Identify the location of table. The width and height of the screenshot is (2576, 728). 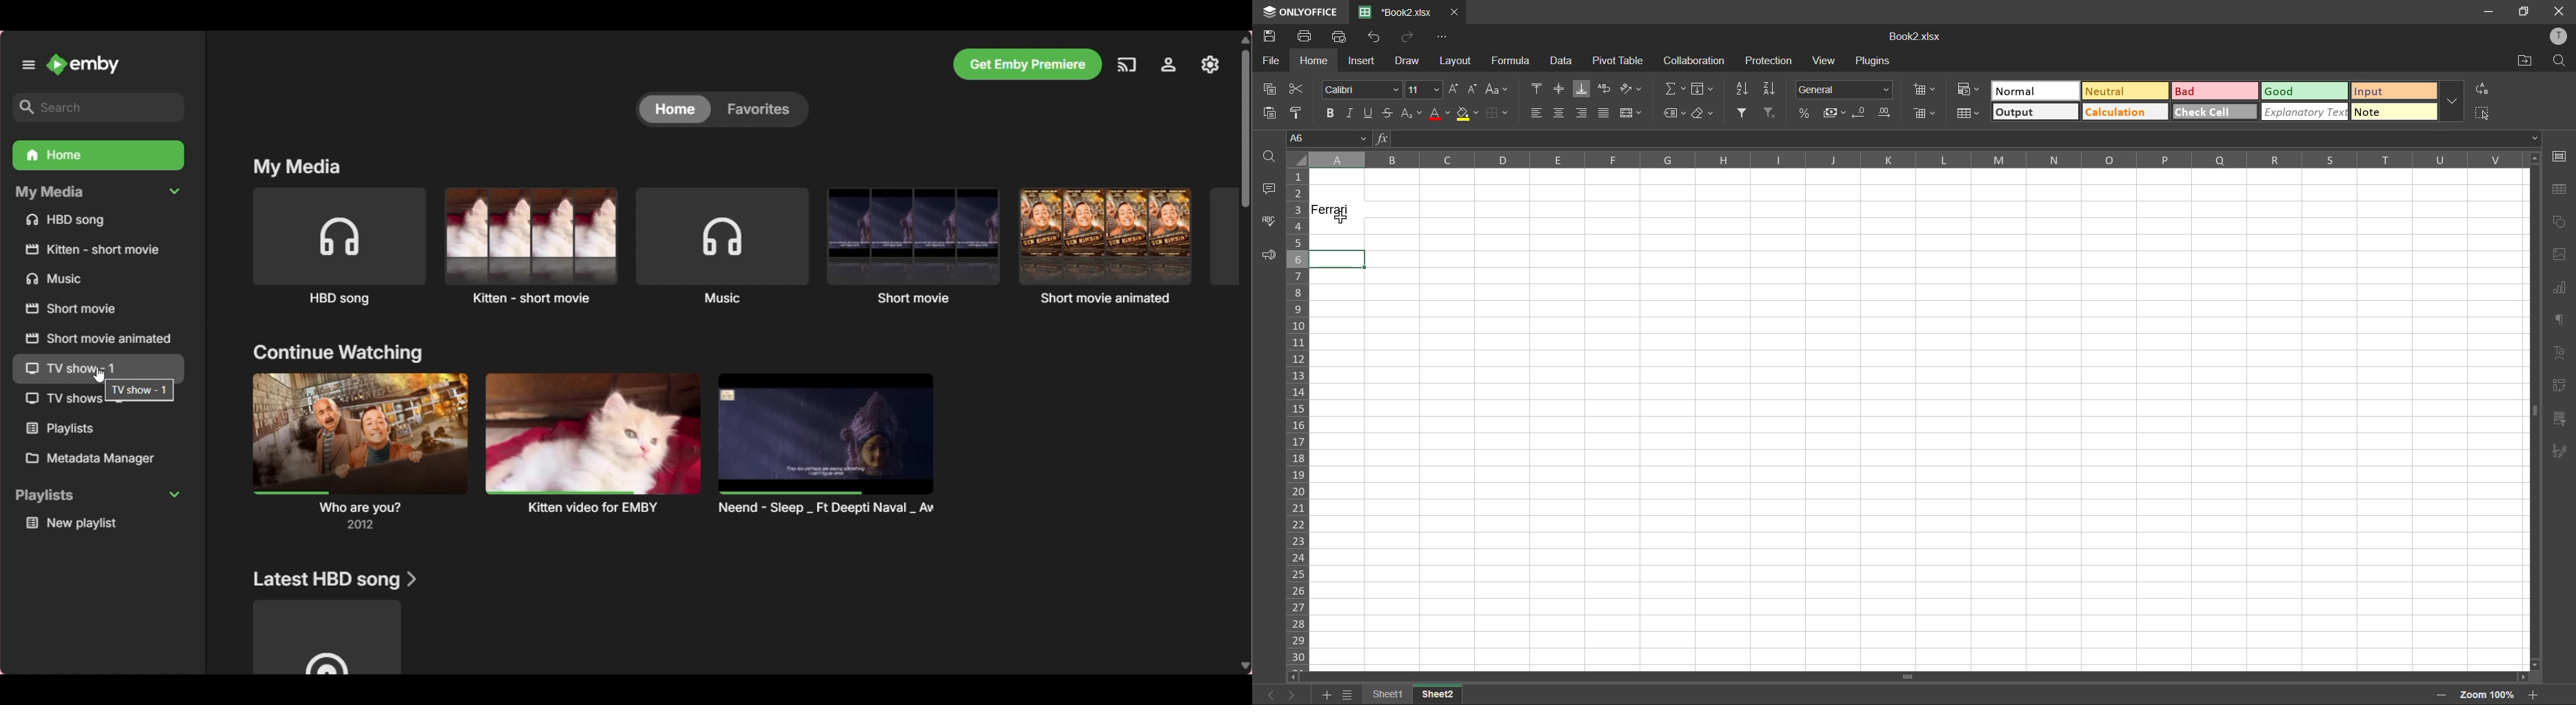
(2559, 189).